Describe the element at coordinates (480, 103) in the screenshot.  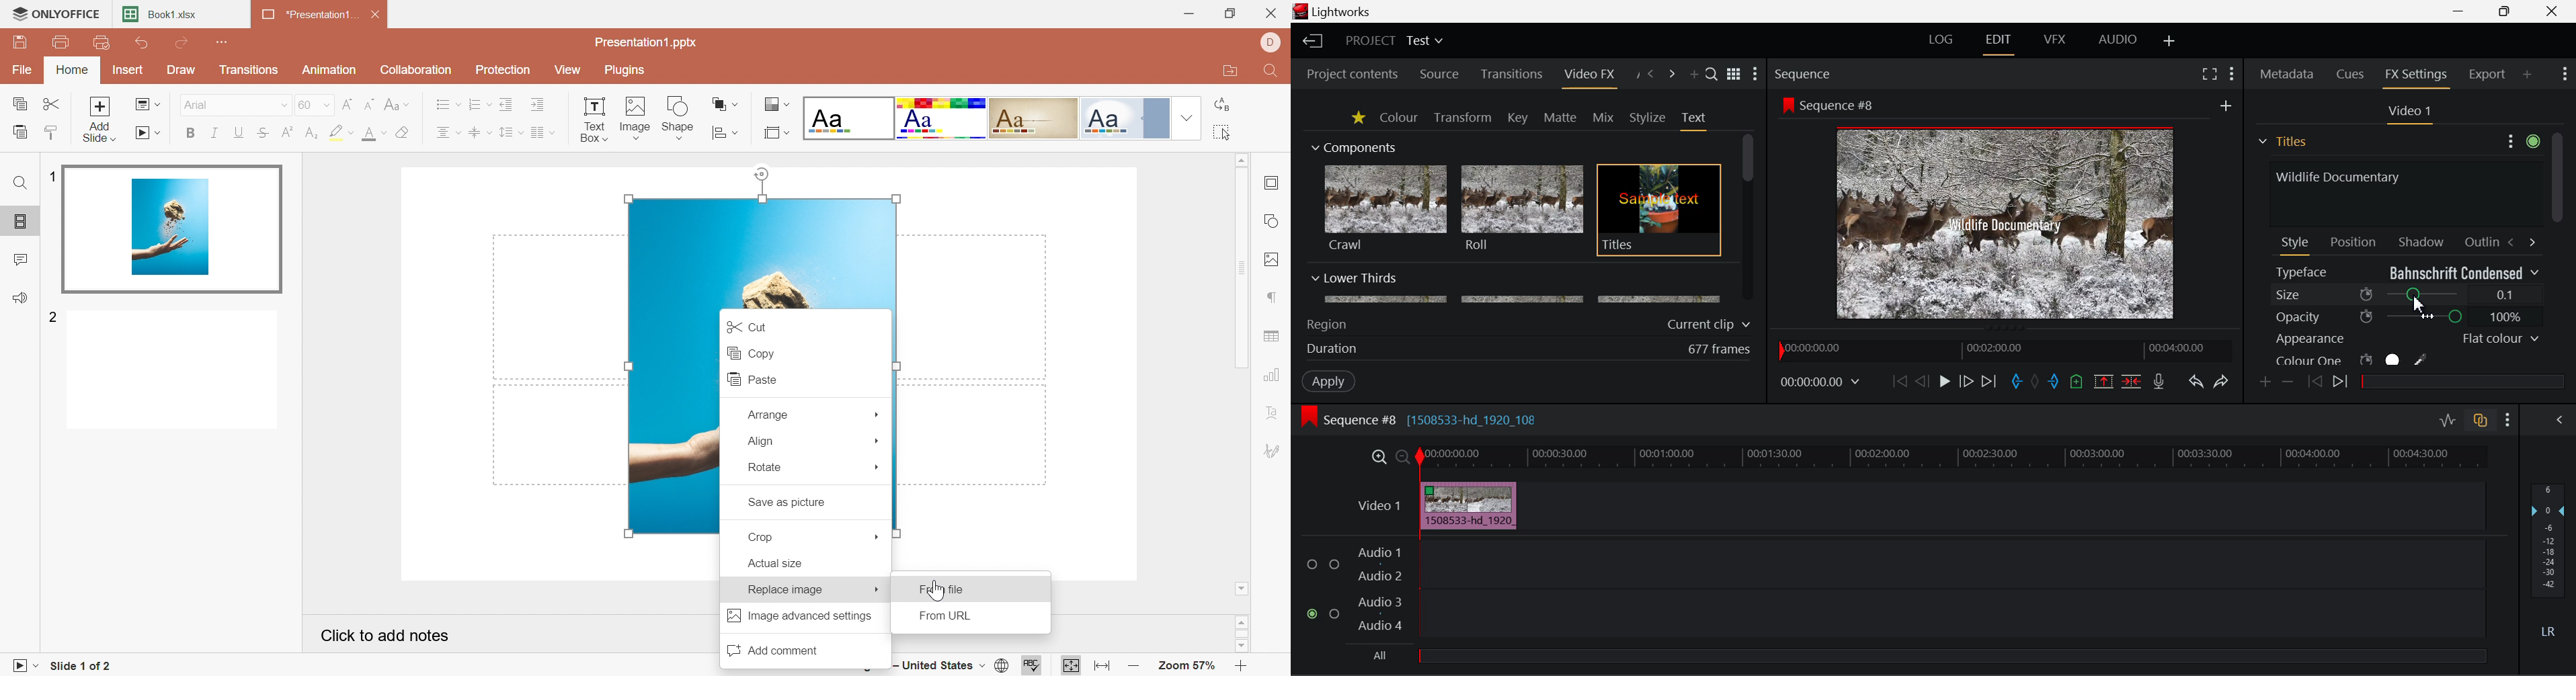
I see `Numbering` at that location.